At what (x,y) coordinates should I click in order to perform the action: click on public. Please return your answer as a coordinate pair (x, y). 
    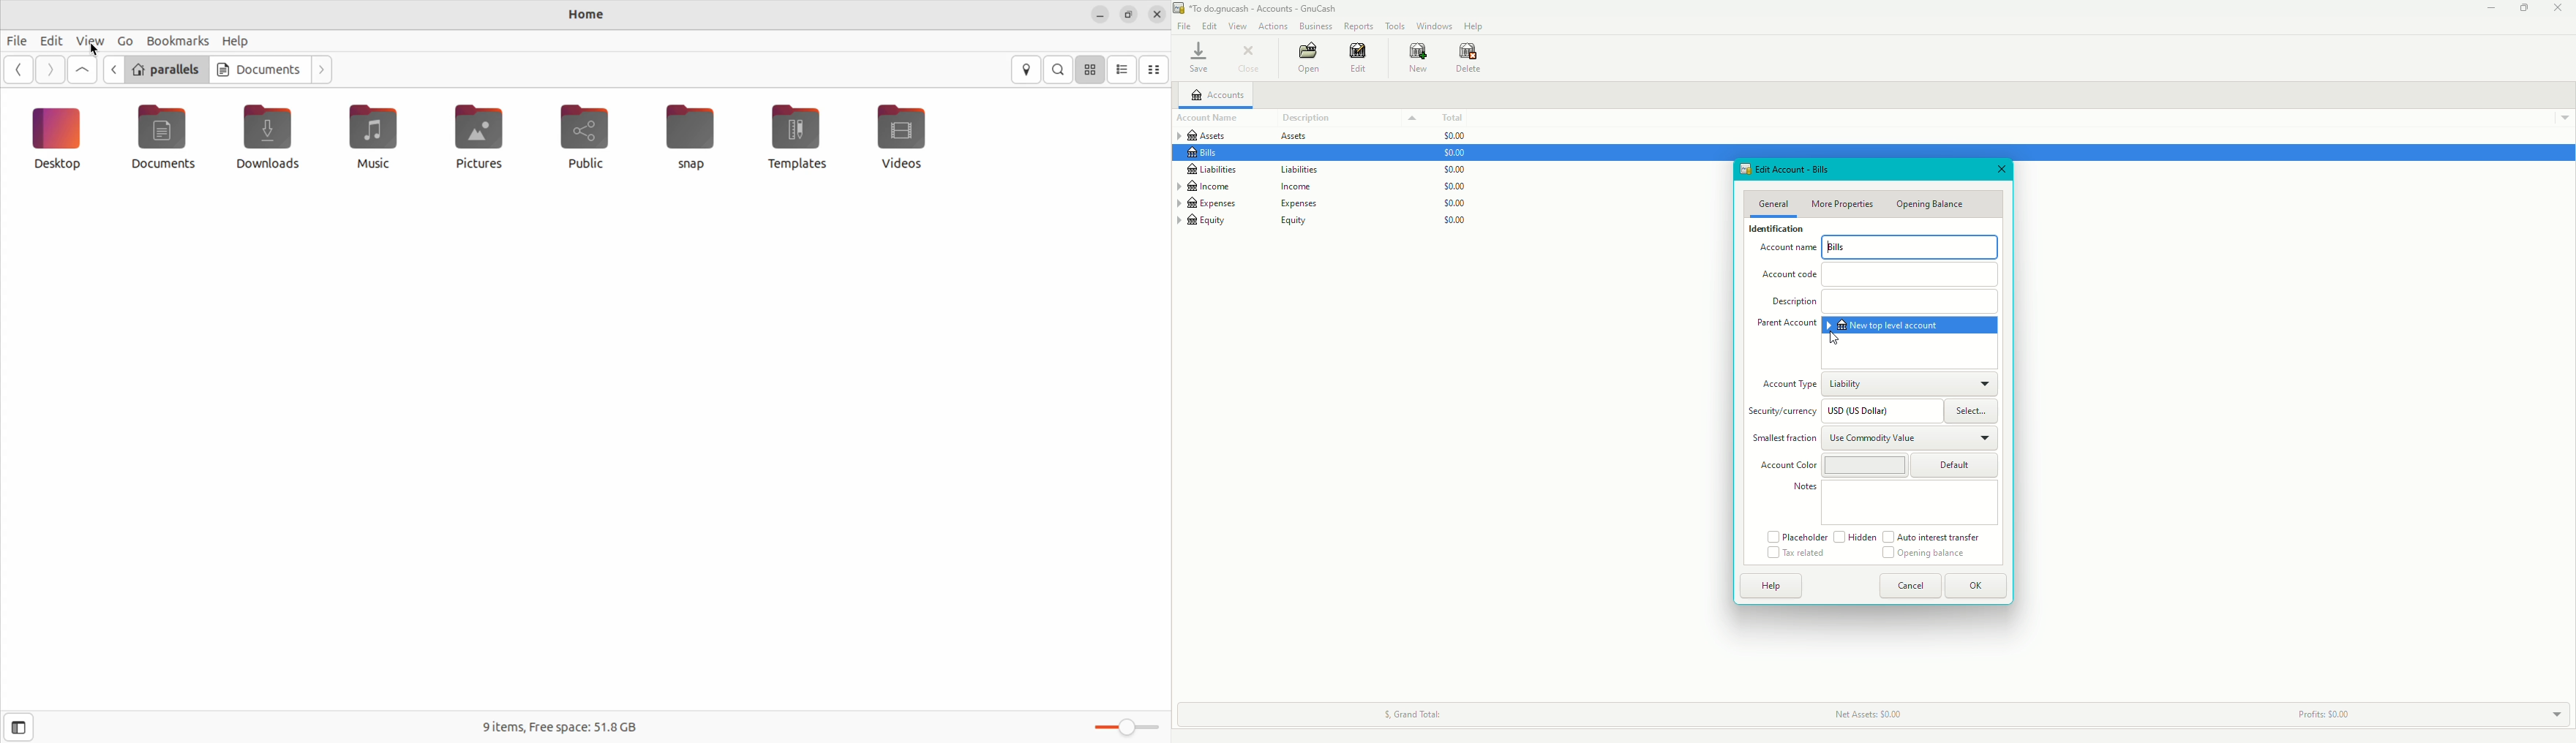
    Looking at the image, I should click on (582, 135).